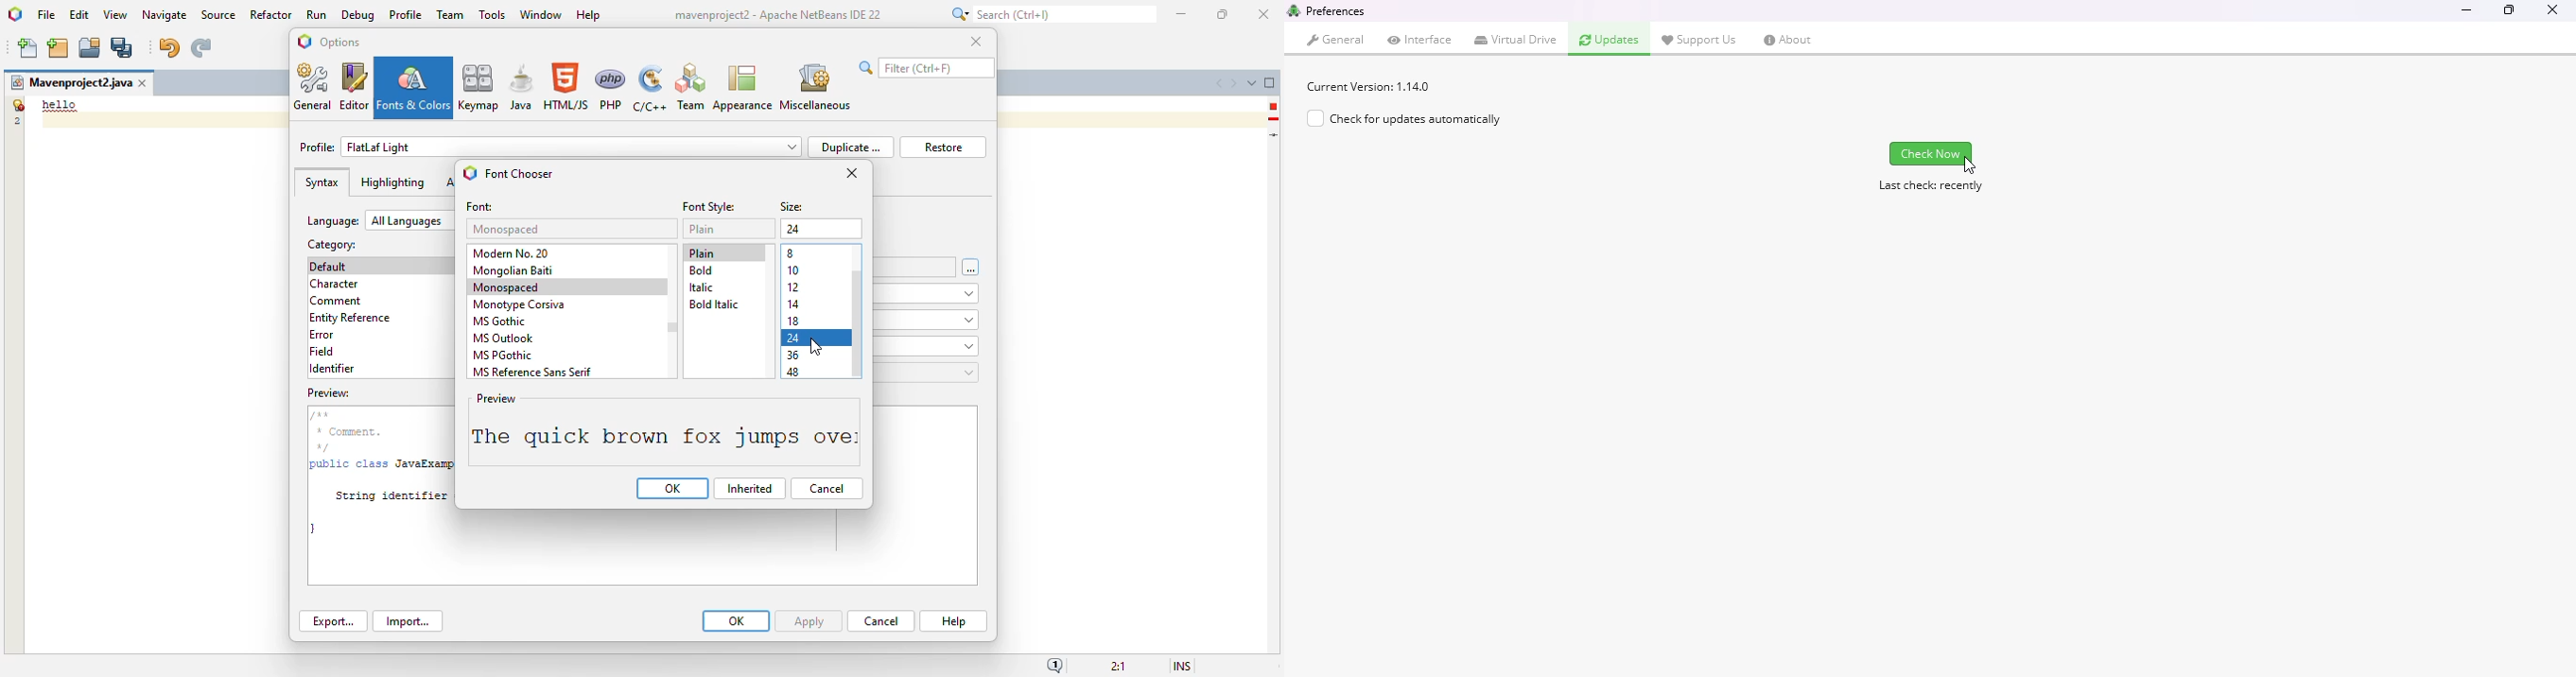 This screenshot has height=700, width=2576. Describe the element at coordinates (777, 15) in the screenshot. I see `title` at that location.